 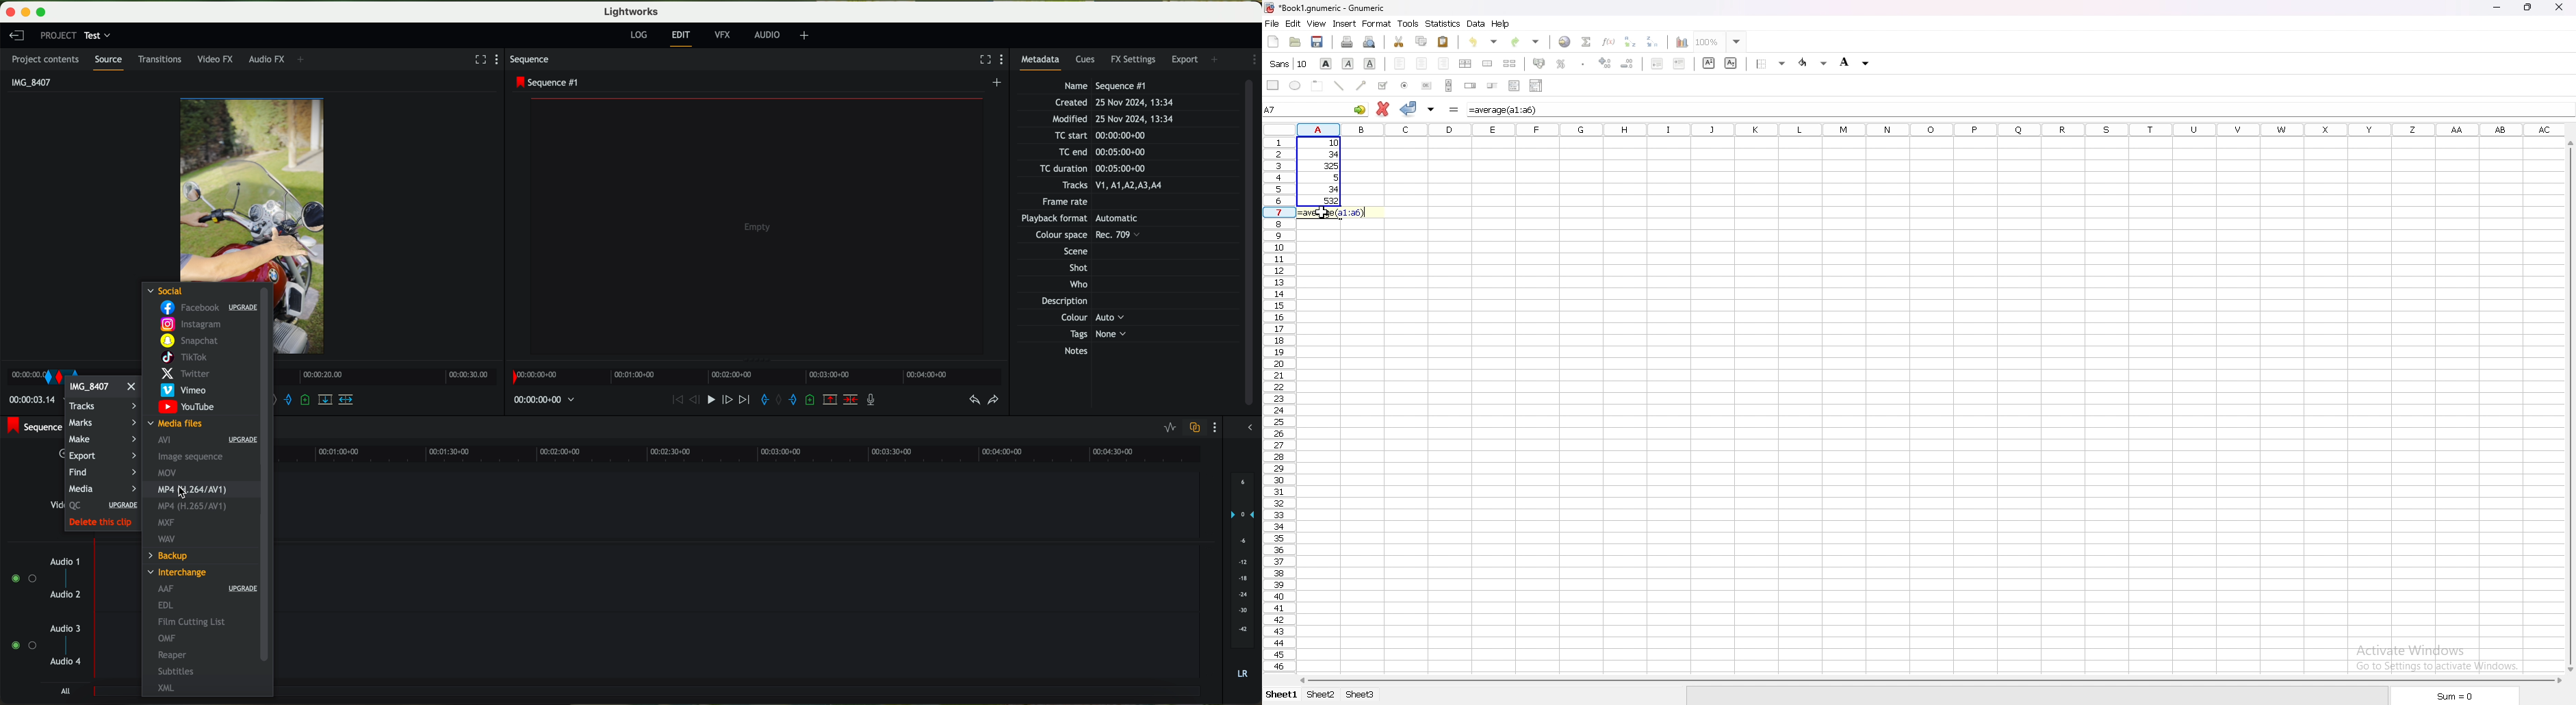 What do you see at coordinates (1293, 24) in the screenshot?
I see `edit` at bounding box center [1293, 24].